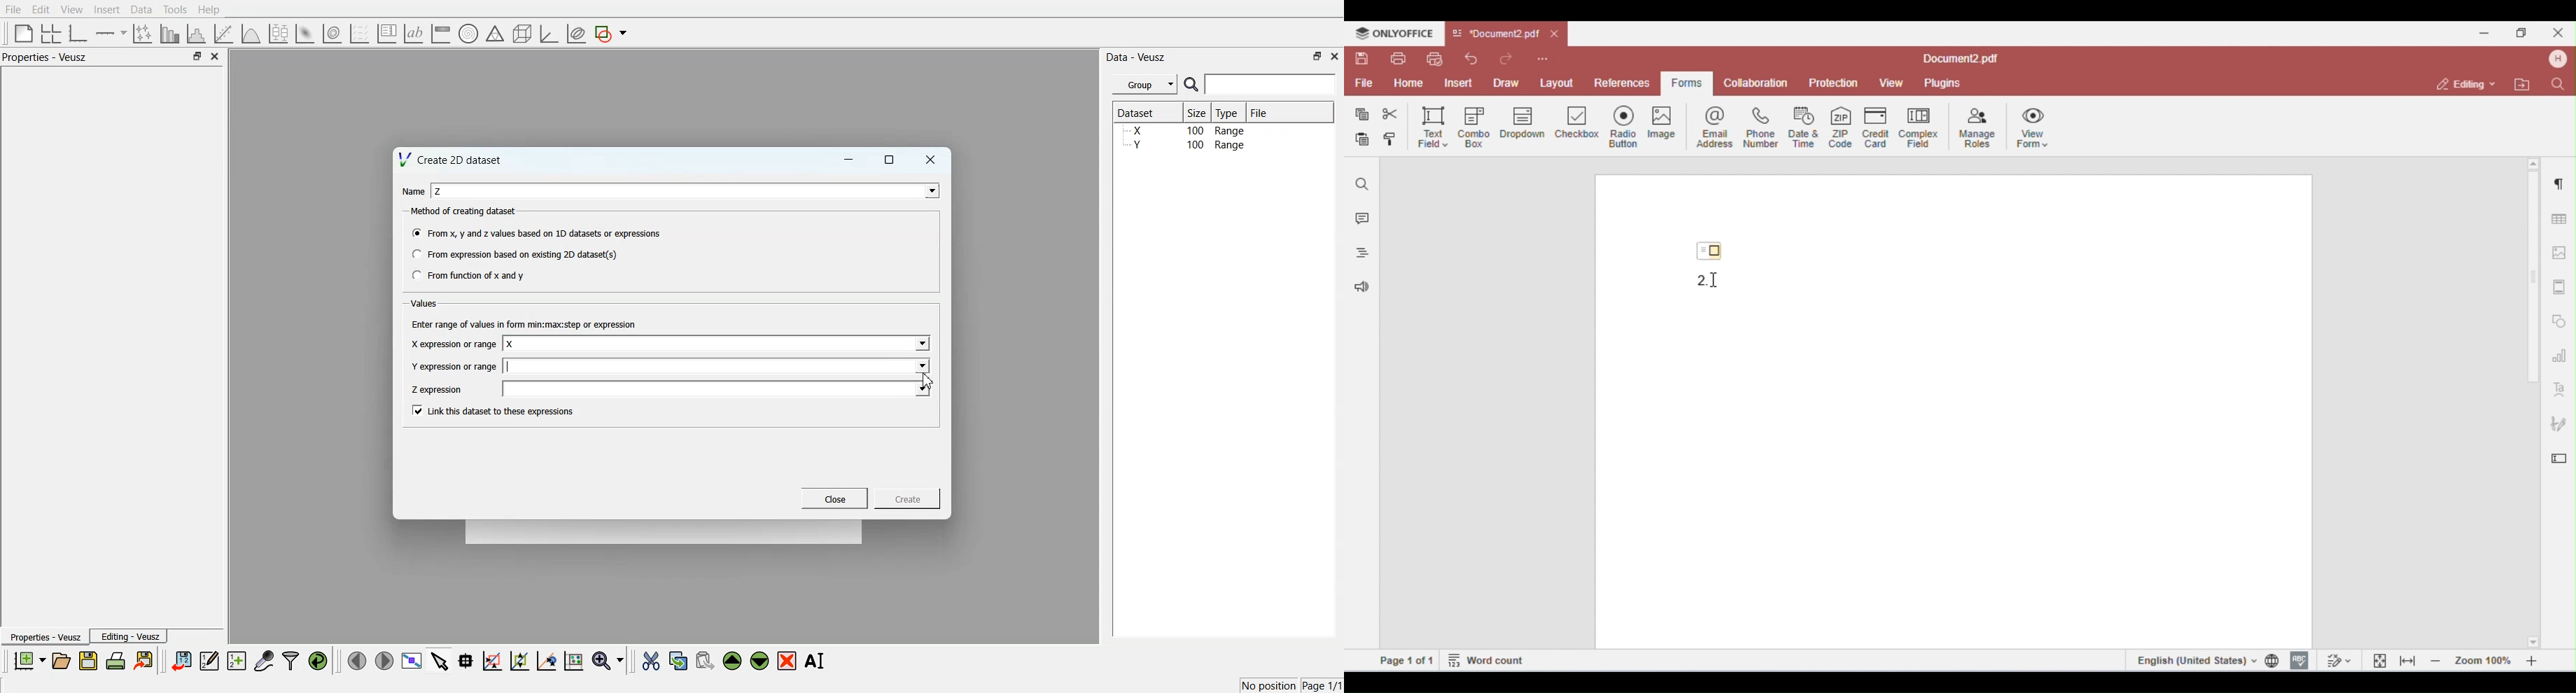 The height and width of the screenshot is (700, 2576). What do you see at coordinates (438, 390) in the screenshot?
I see `}  Zexpression` at bounding box center [438, 390].